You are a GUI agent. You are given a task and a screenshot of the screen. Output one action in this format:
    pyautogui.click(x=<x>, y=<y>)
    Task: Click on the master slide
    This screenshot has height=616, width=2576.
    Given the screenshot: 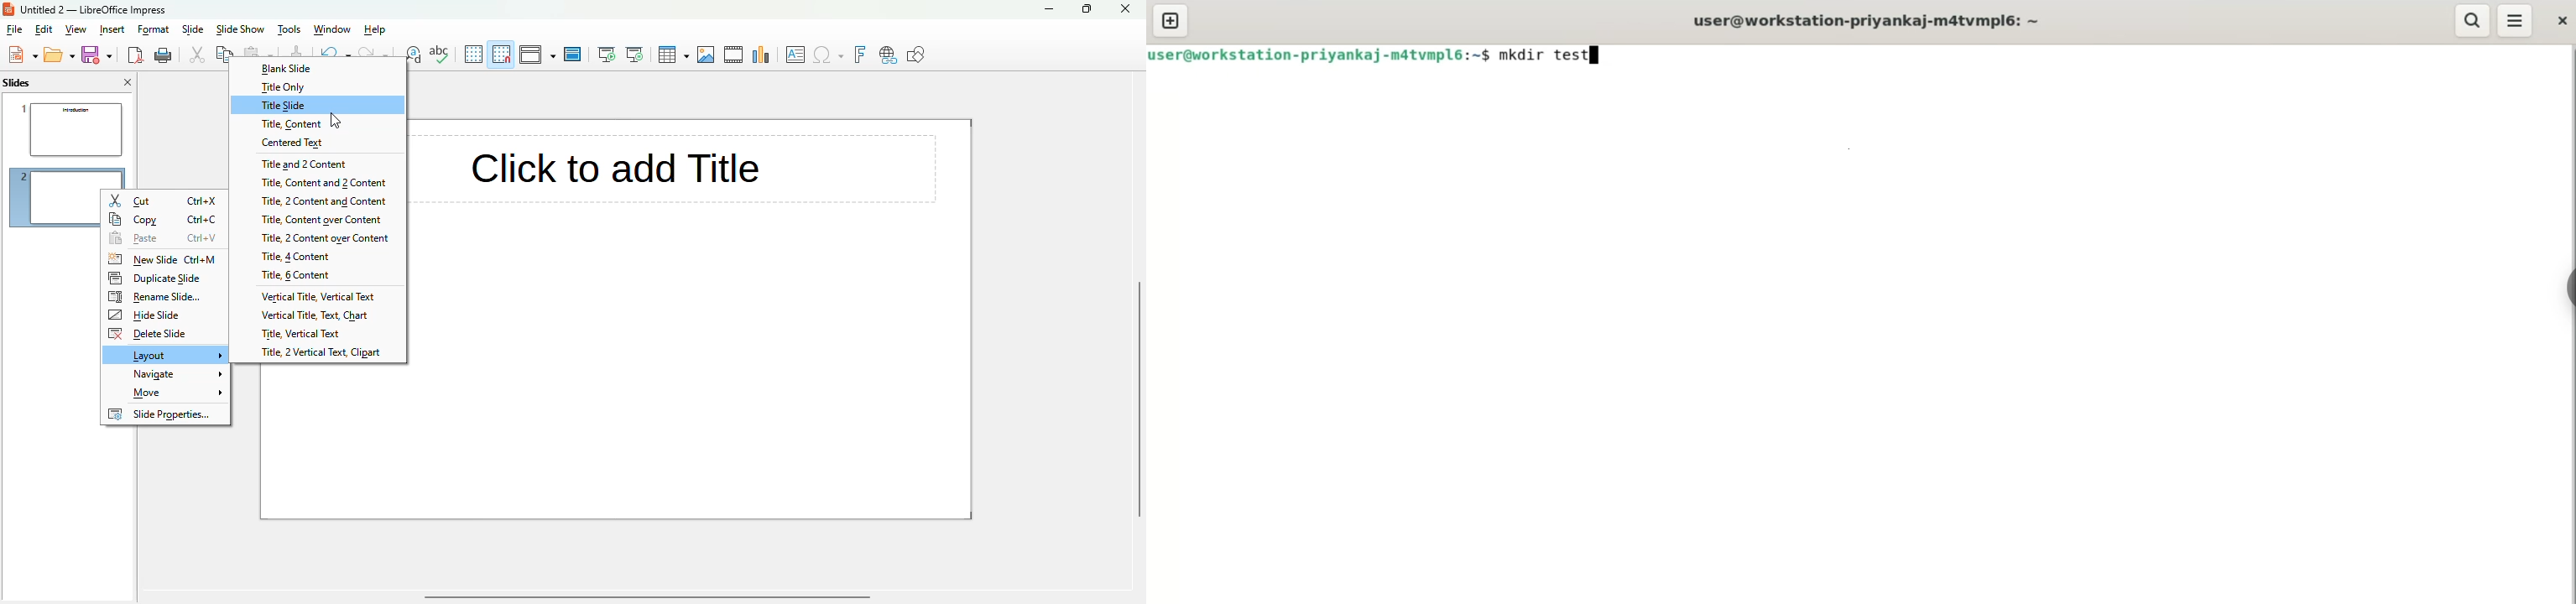 What is the action you would take?
    pyautogui.click(x=572, y=55)
    